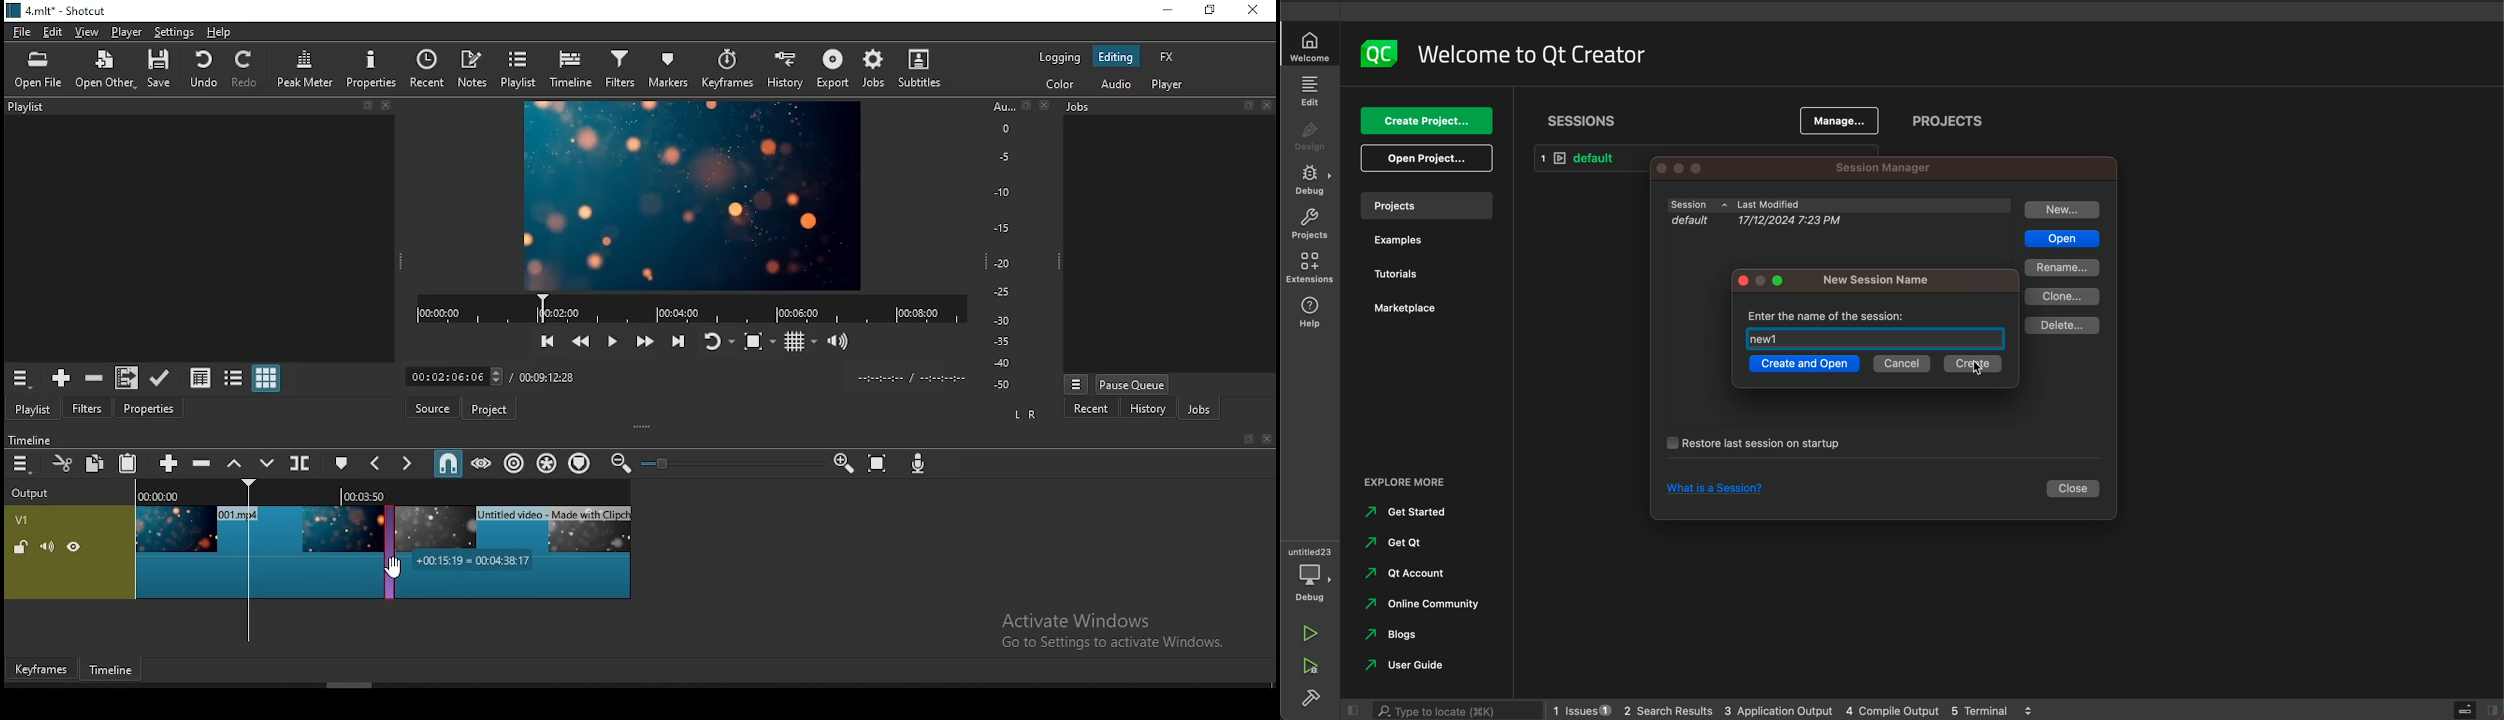 The image size is (2520, 728). What do you see at coordinates (1076, 385) in the screenshot?
I see `jobs menu` at bounding box center [1076, 385].